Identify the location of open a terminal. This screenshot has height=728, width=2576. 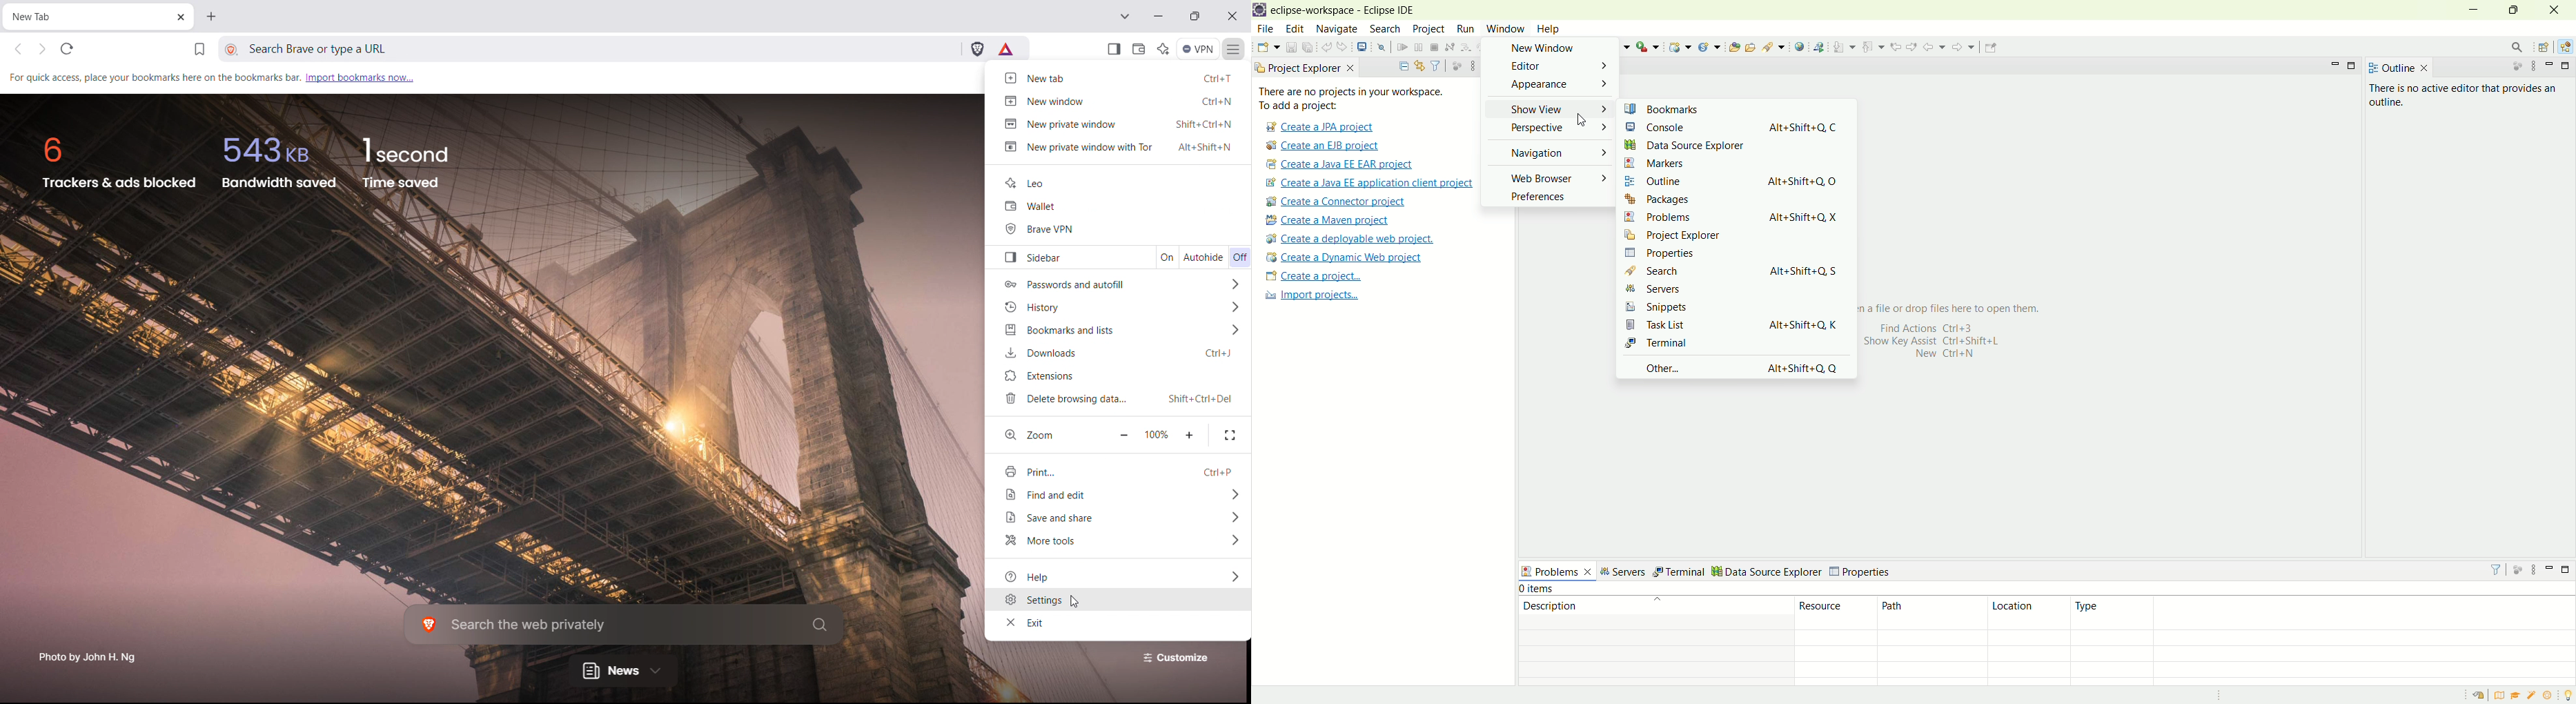
(1361, 47).